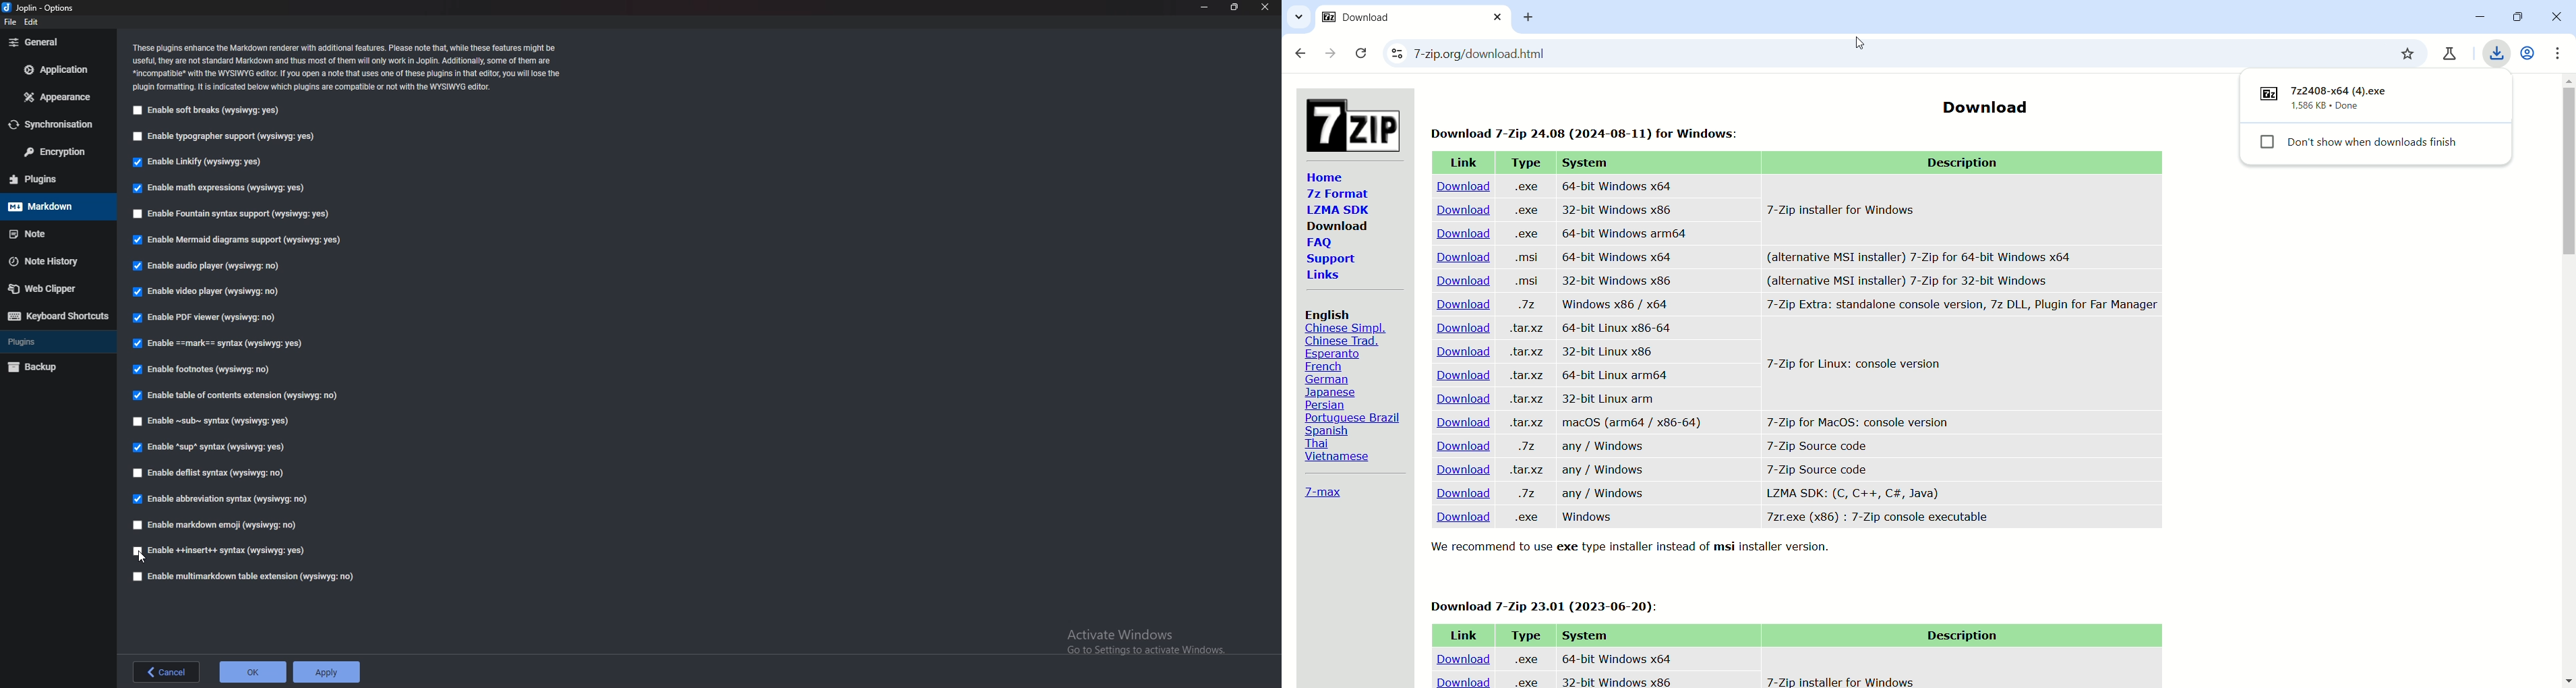 This screenshot has width=2576, height=700. I want to click on 7 zip installer for windows, so click(1838, 680).